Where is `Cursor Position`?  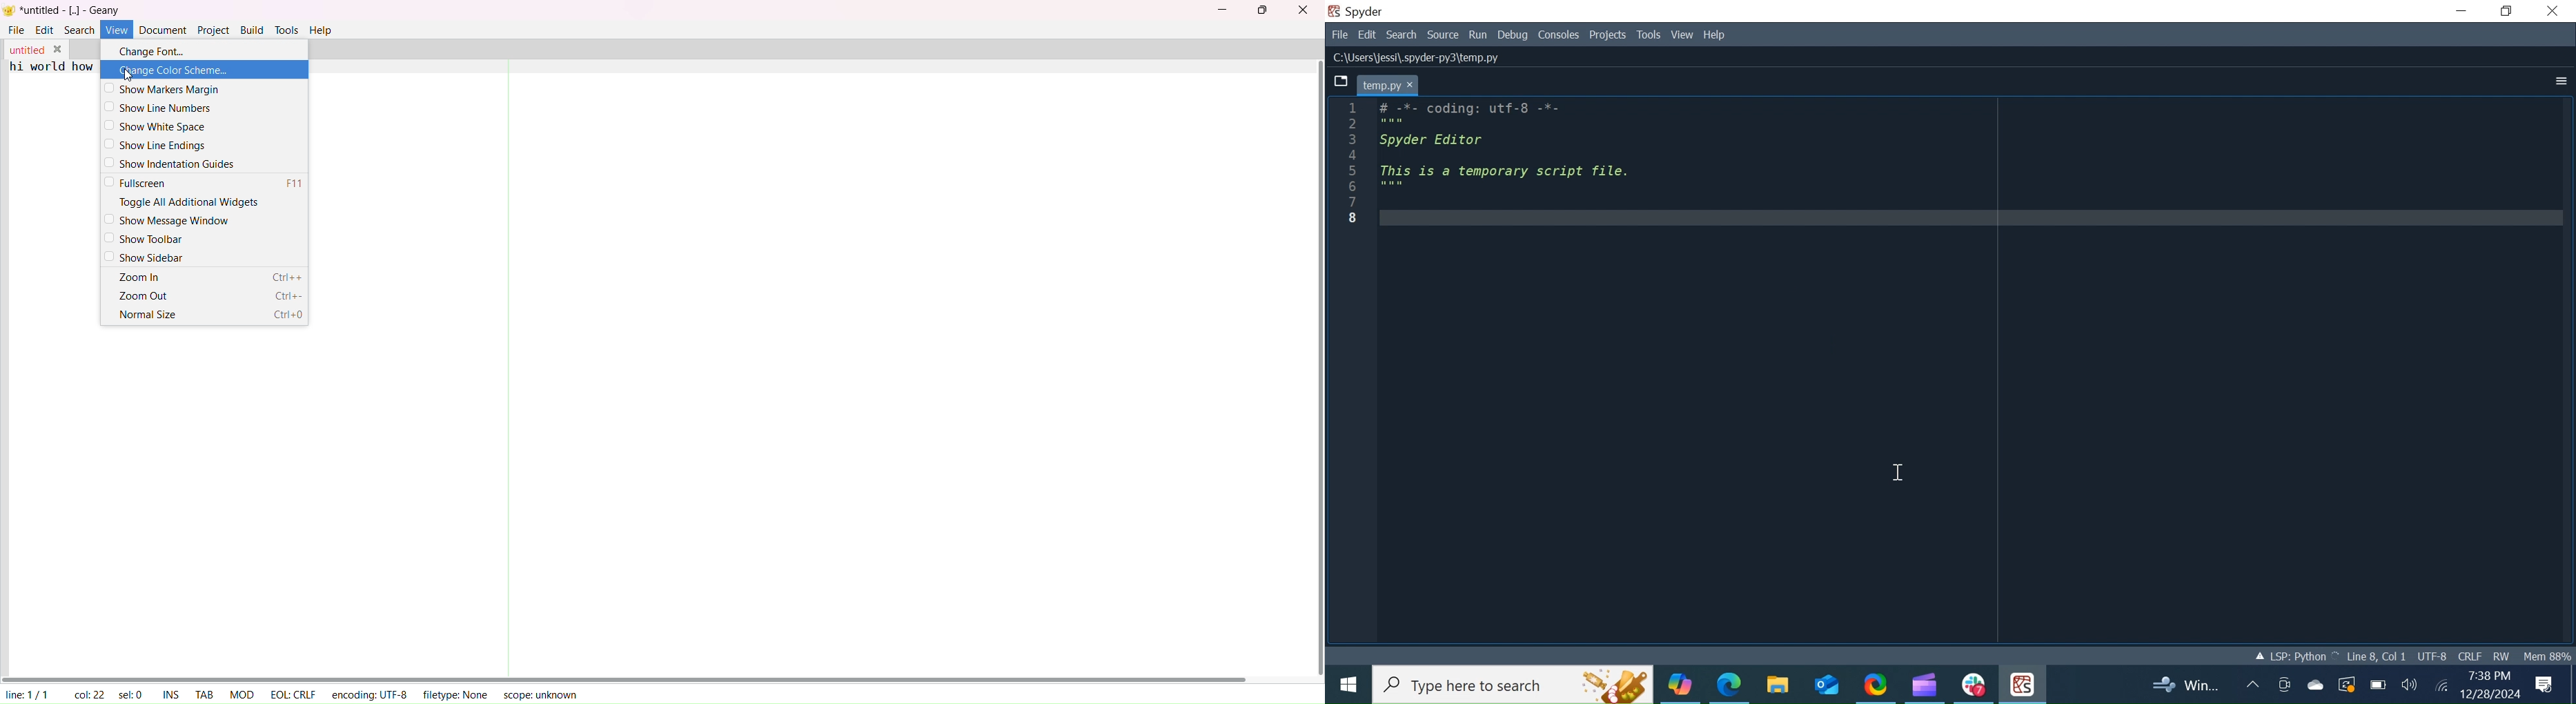
Cursor Position is located at coordinates (2378, 654).